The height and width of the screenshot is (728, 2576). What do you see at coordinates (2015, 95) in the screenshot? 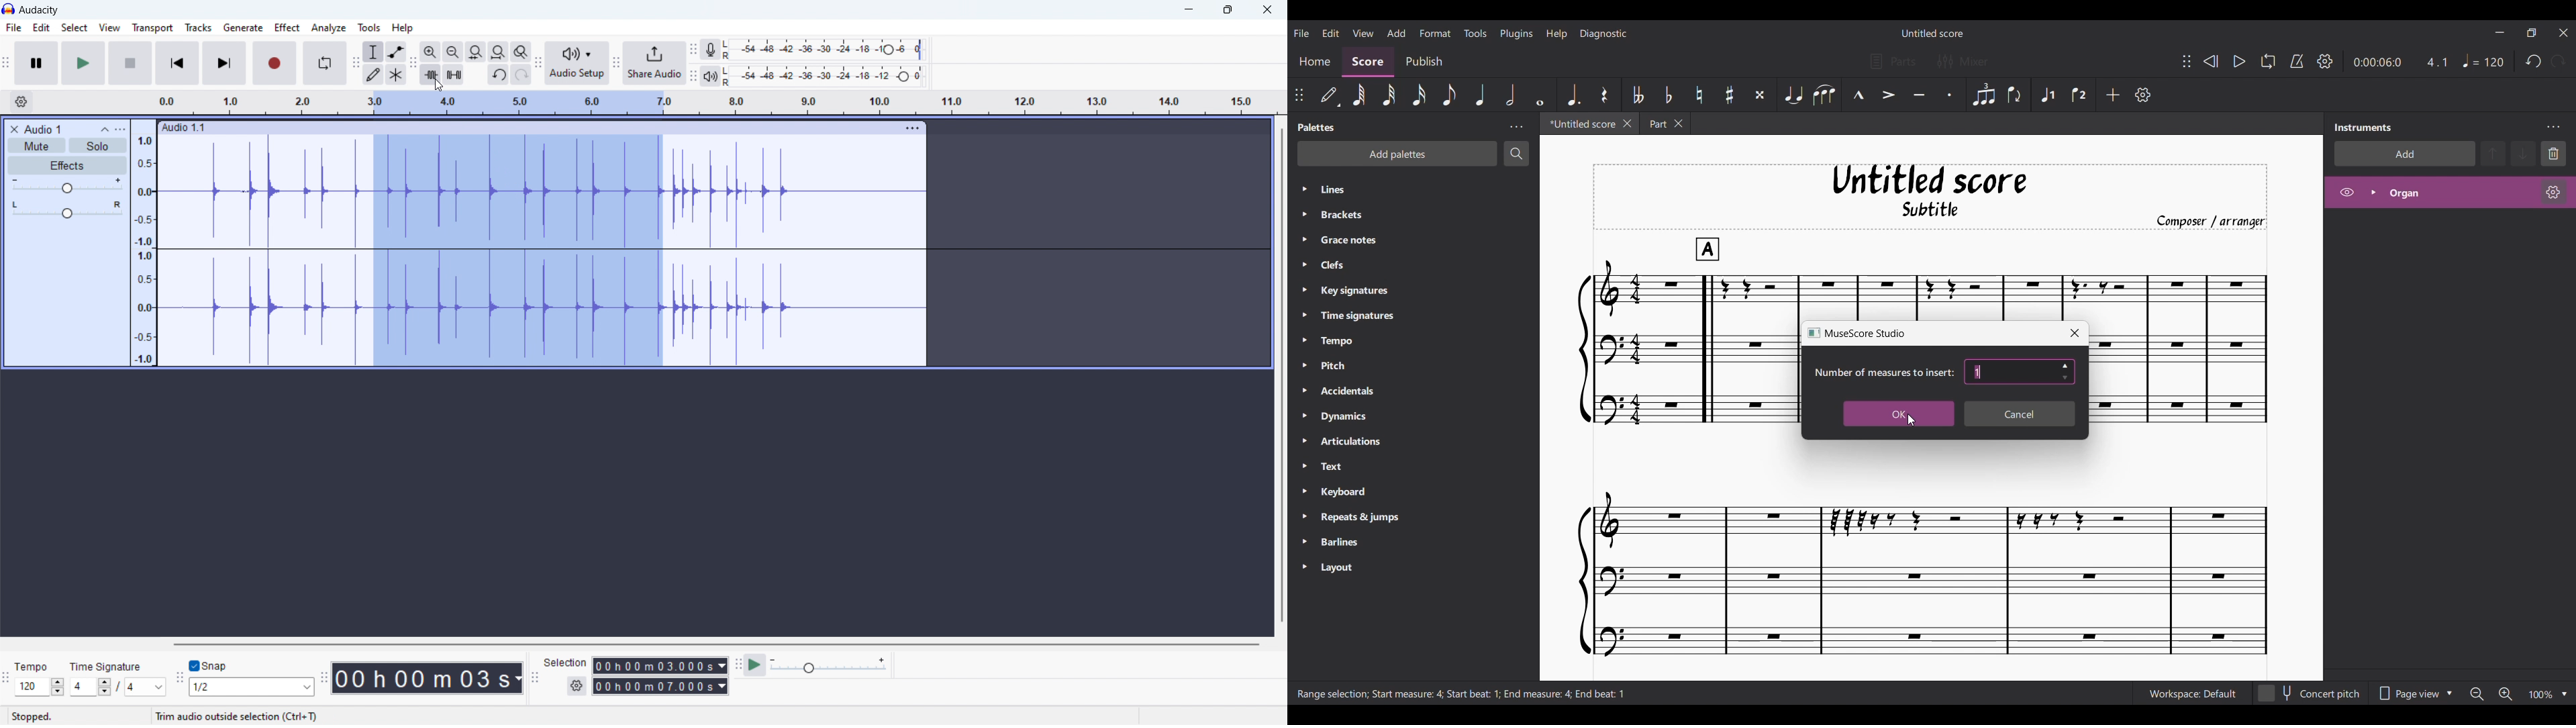
I see `Flip direction` at bounding box center [2015, 95].